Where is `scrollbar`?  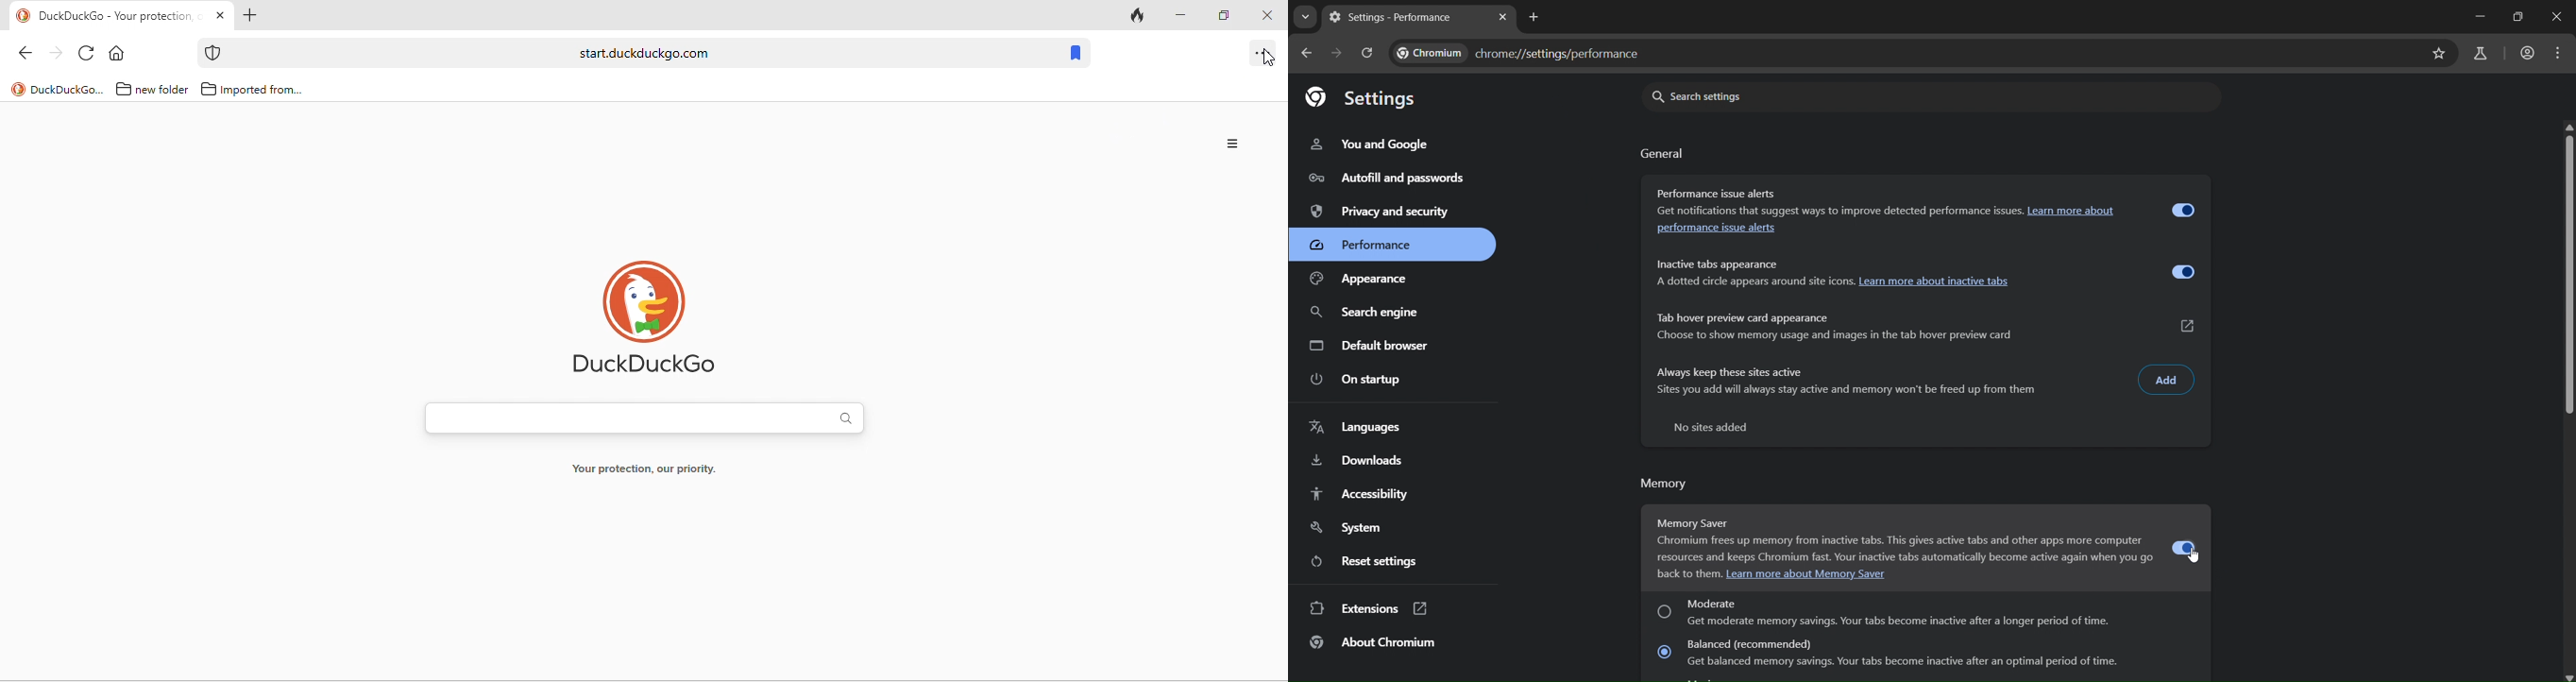 scrollbar is located at coordinates (2573, 401).